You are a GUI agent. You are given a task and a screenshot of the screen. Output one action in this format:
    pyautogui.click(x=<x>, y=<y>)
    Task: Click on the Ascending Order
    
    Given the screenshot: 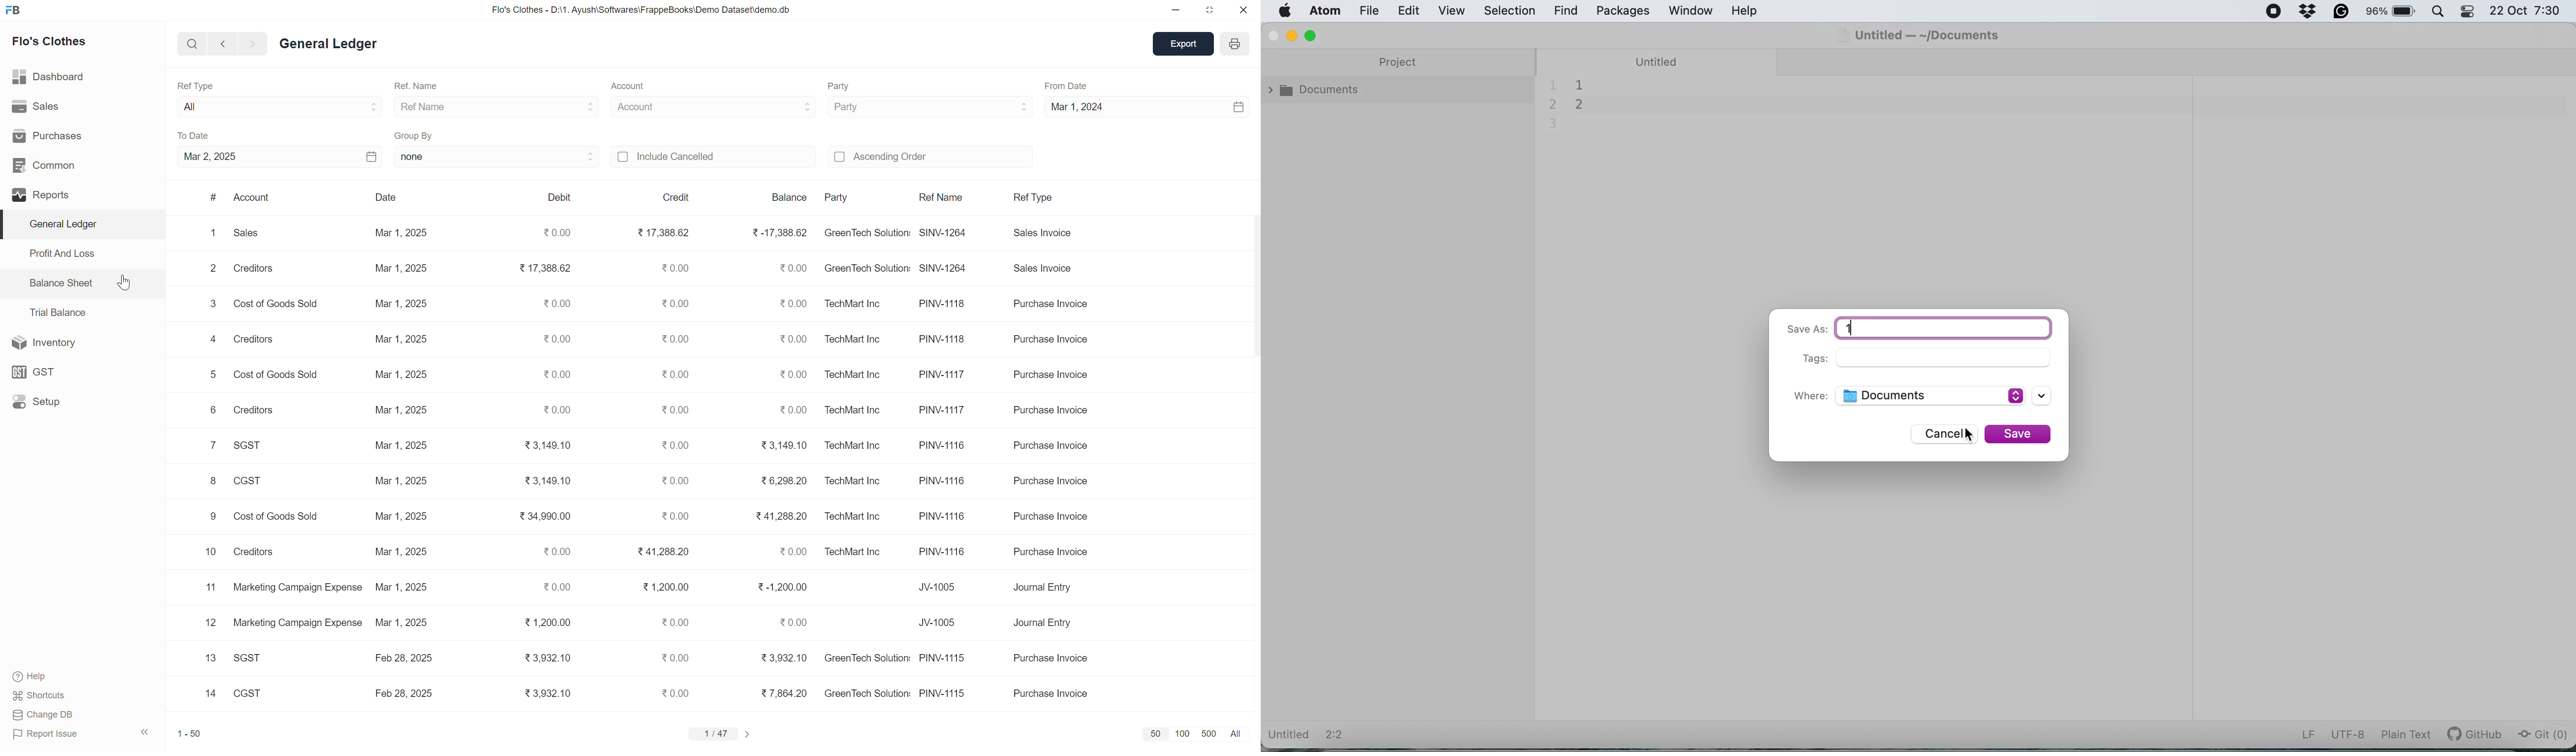 What is the action you would take?
    pyautogui.click(x=892, y=157)
    